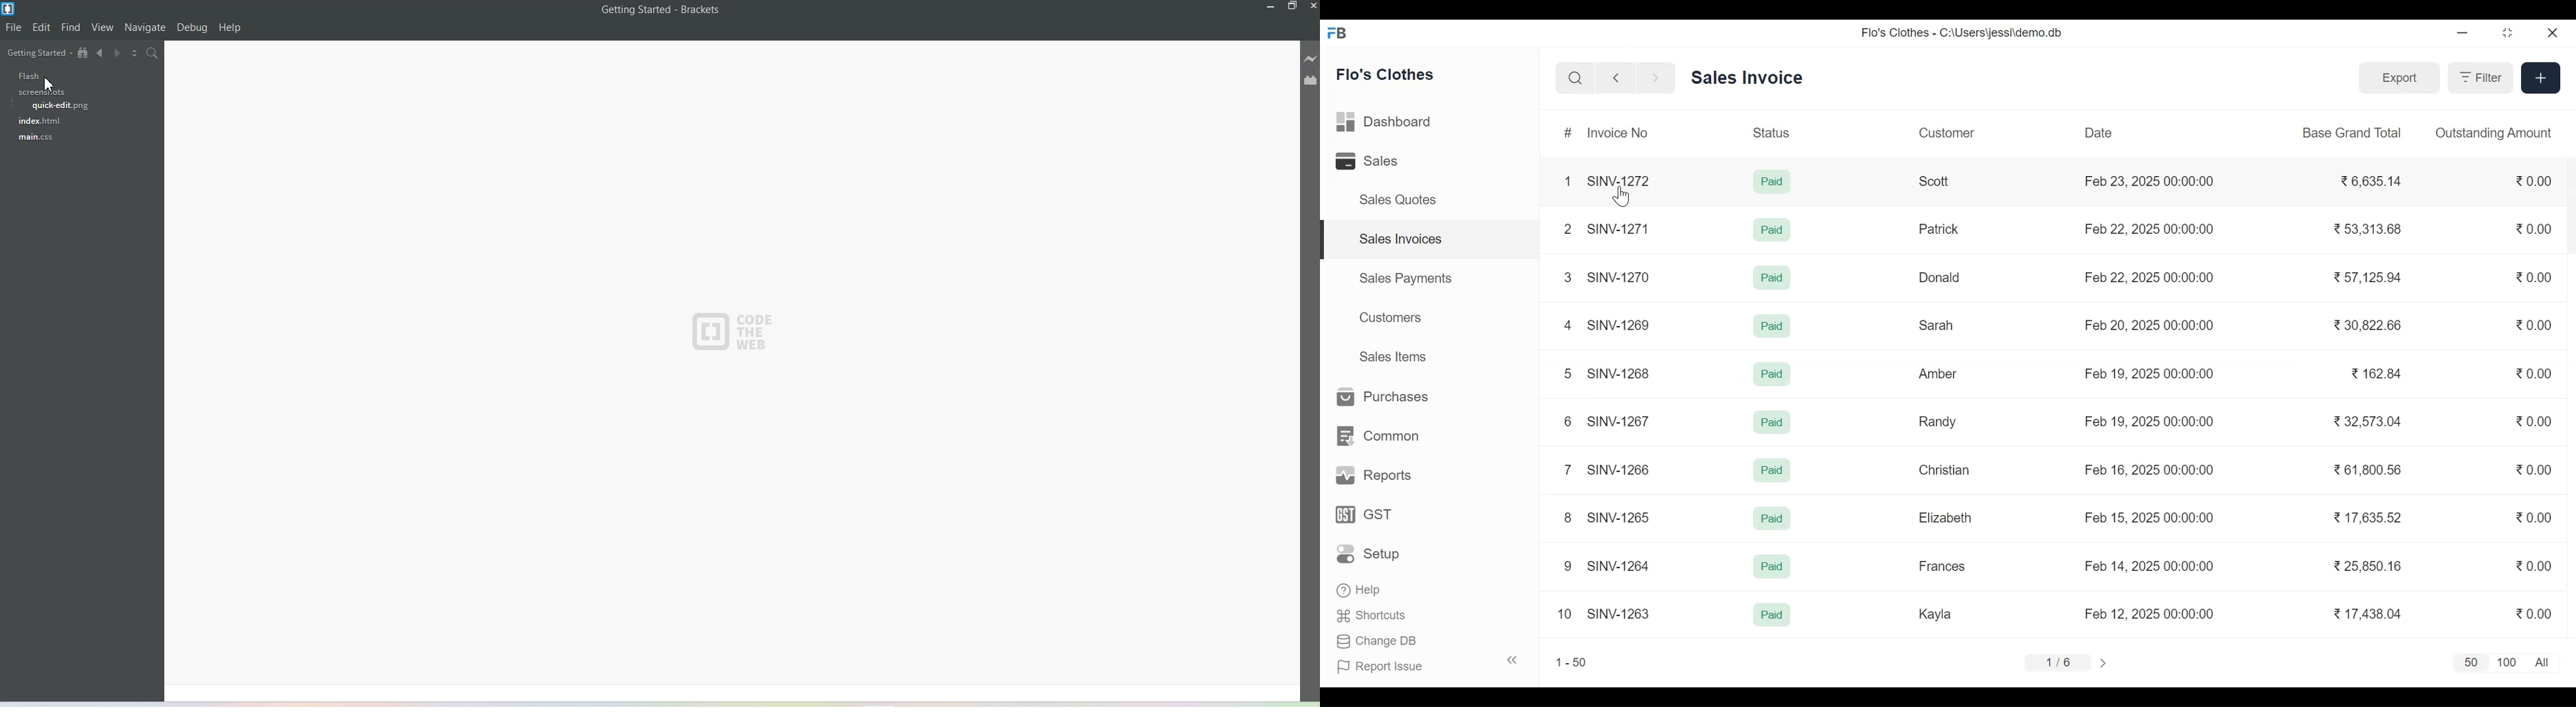 This screenshot has width=2576, height=728. I want to click on Paid, so click(1770, 519).